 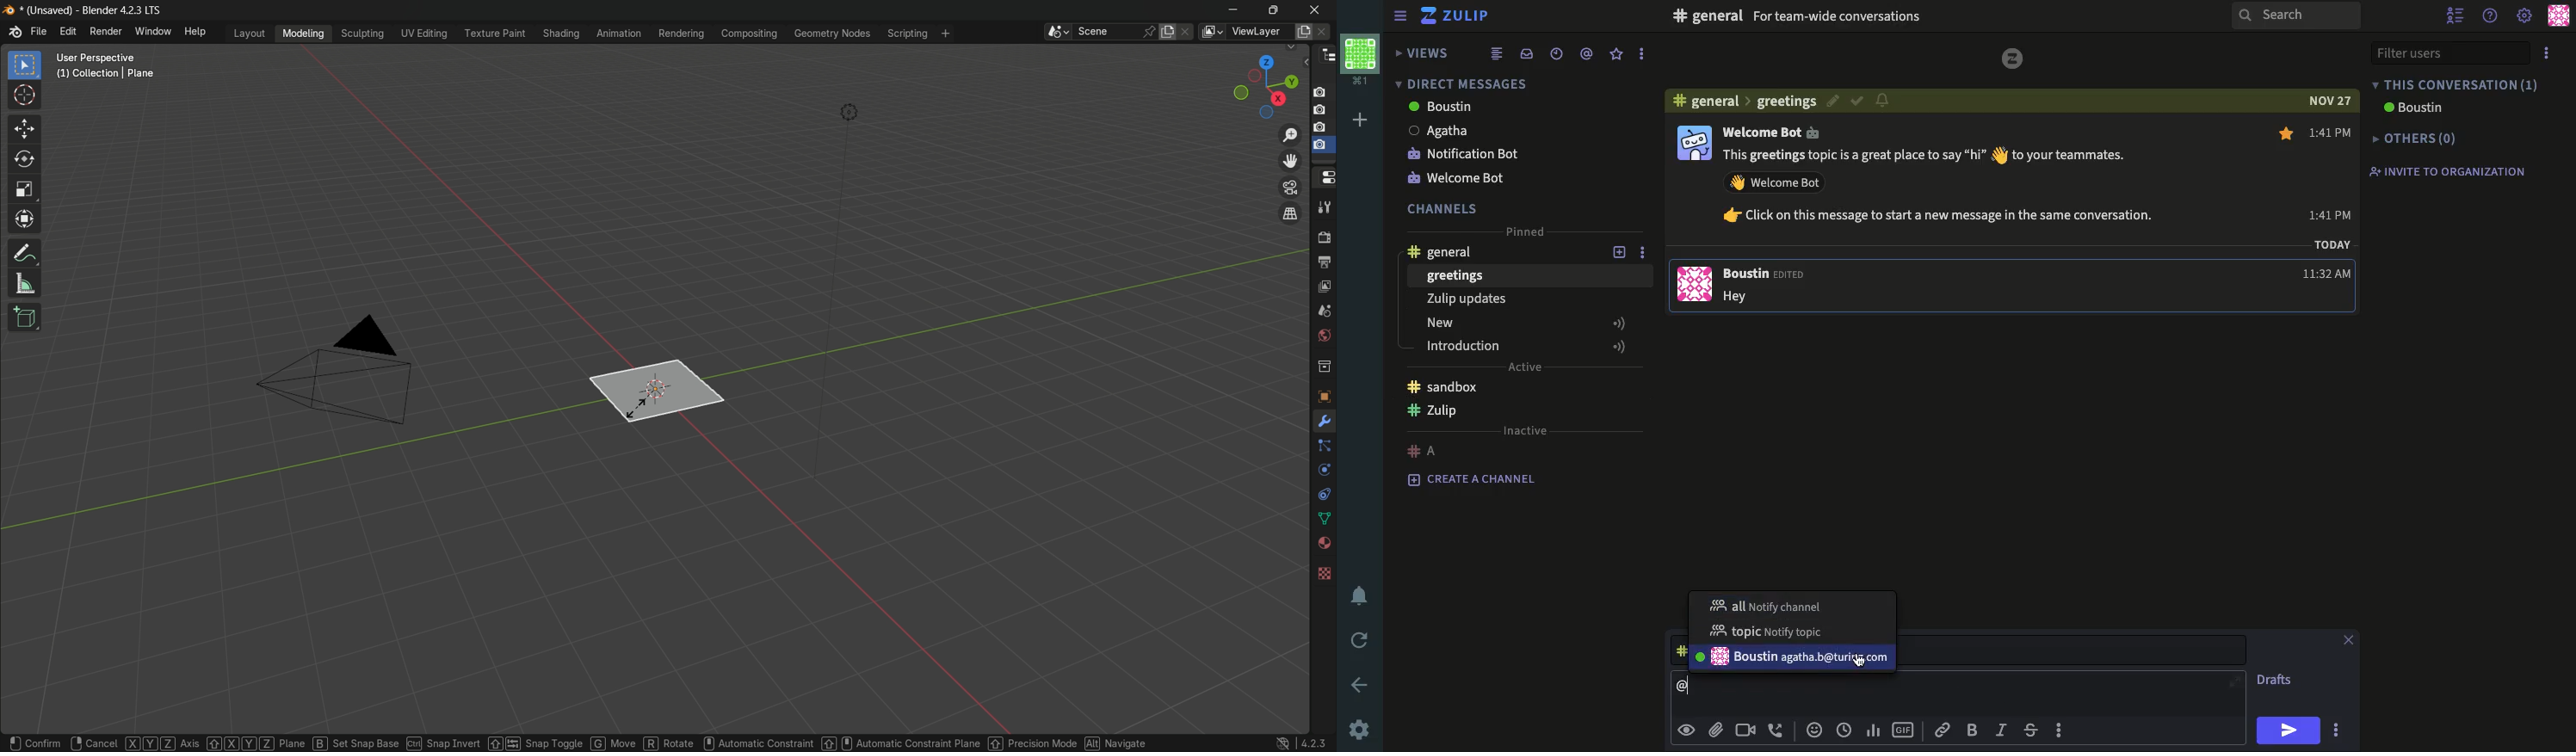 What do you see at coordinates (1114, 740) in the screenshot?
I see `navigate` at bounding box center [1114, 740].